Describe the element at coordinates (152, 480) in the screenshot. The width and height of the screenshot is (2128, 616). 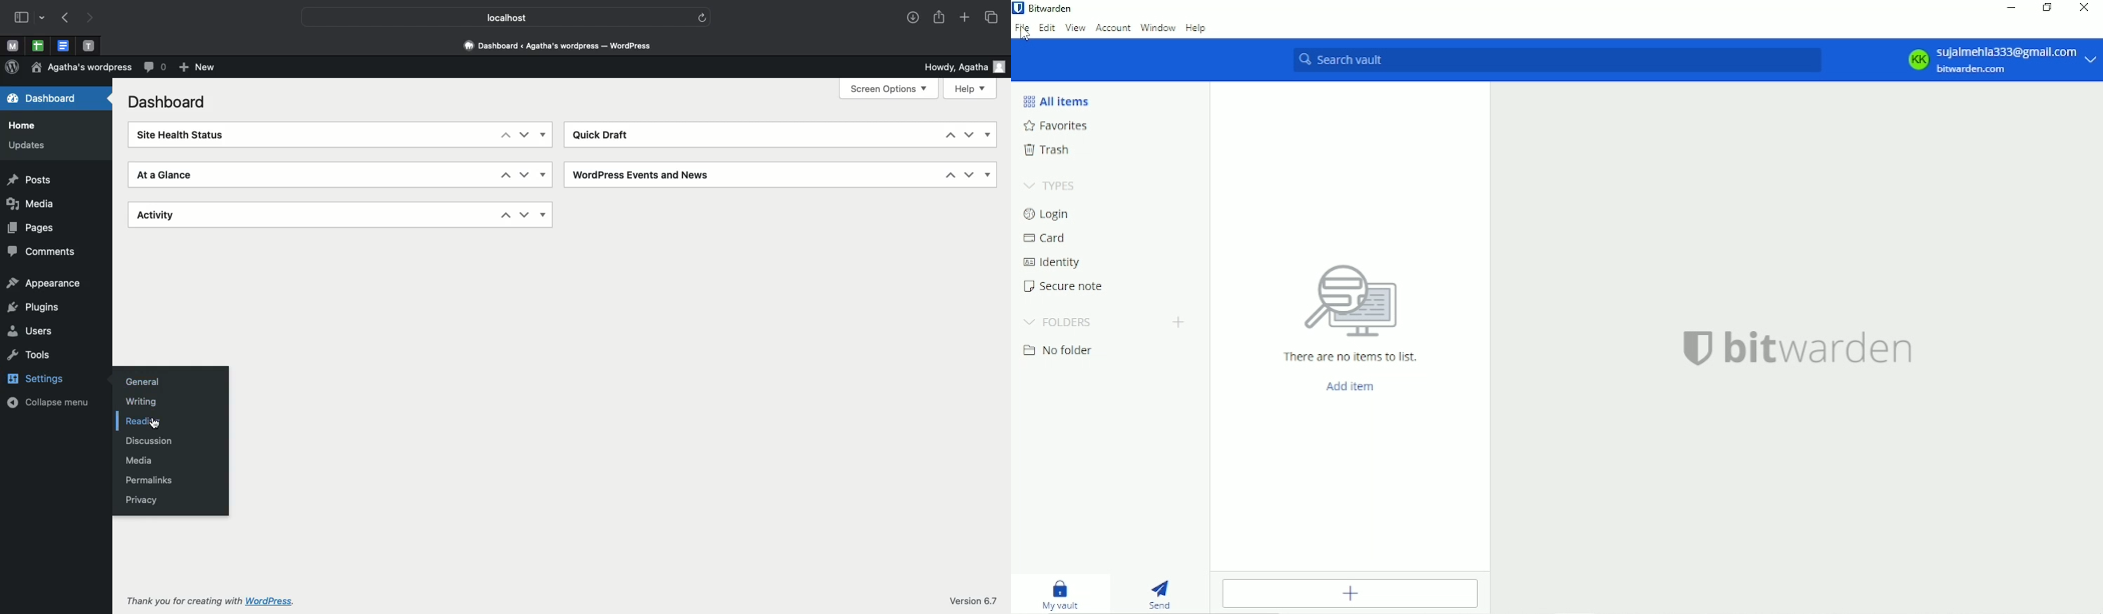
I see `Permalinks` at that location.